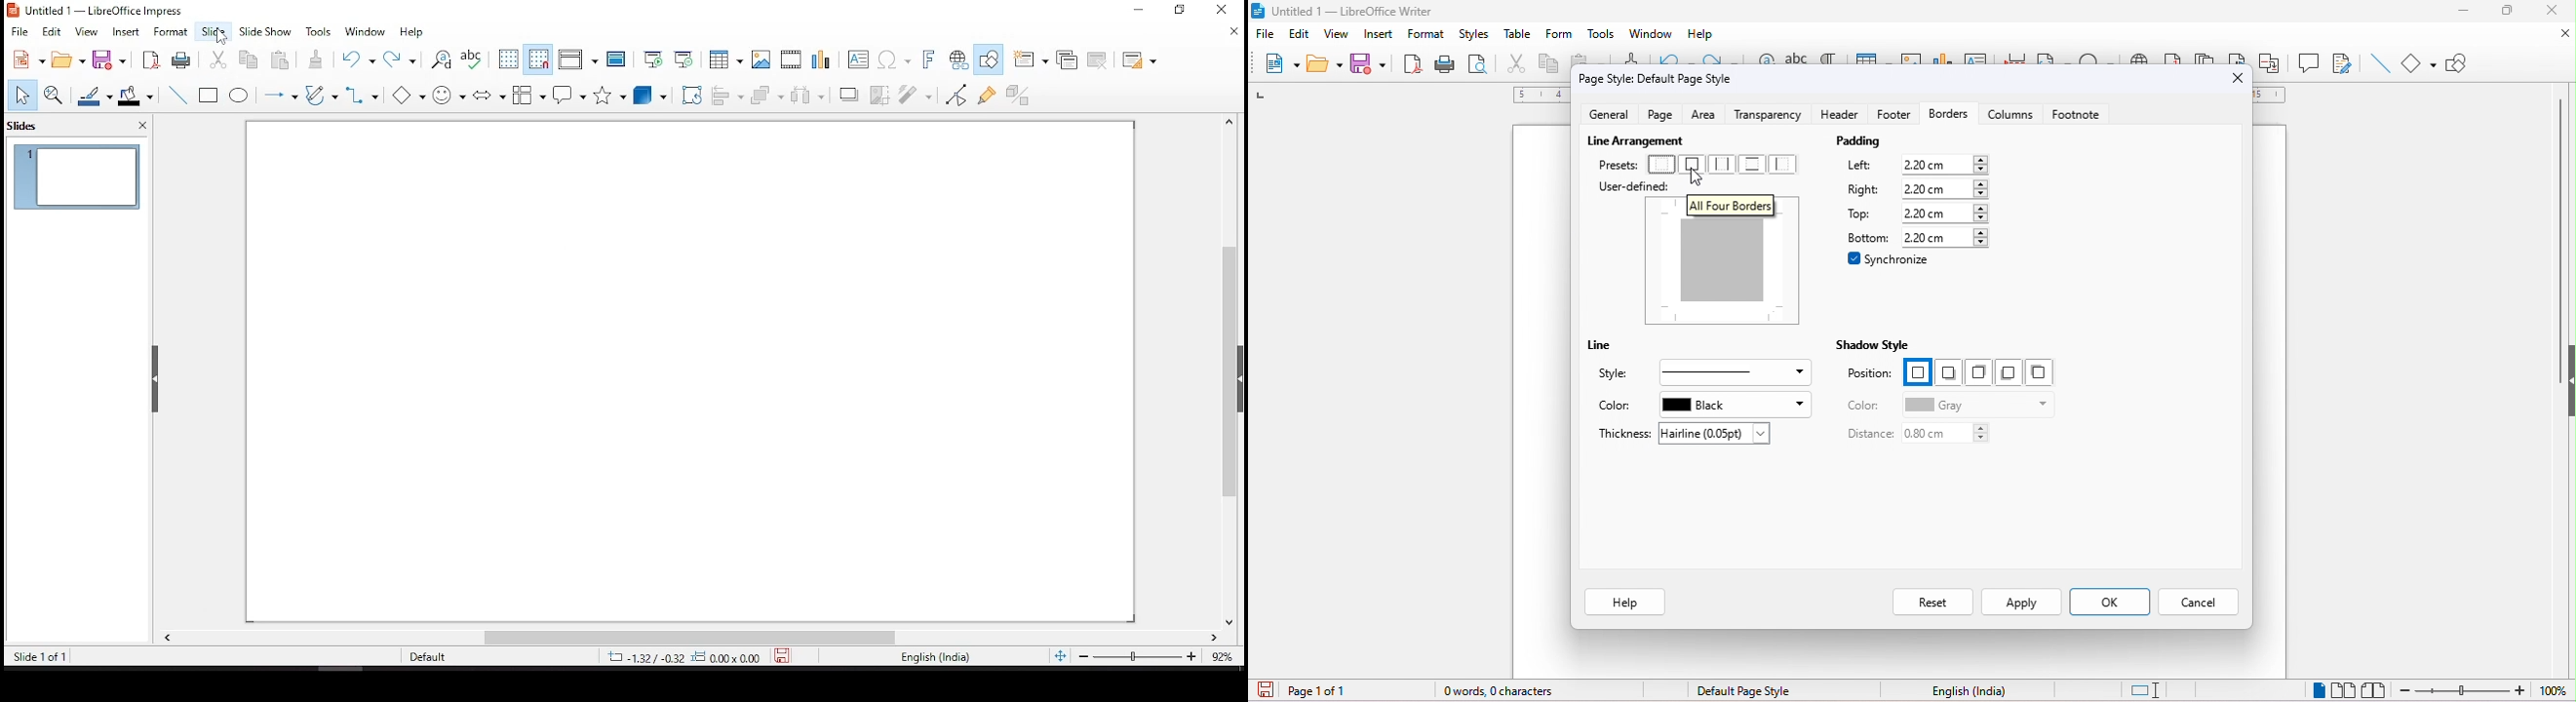 This screenshot has width=2576, height=728. I want to click on Cursor, so click(220, 35).